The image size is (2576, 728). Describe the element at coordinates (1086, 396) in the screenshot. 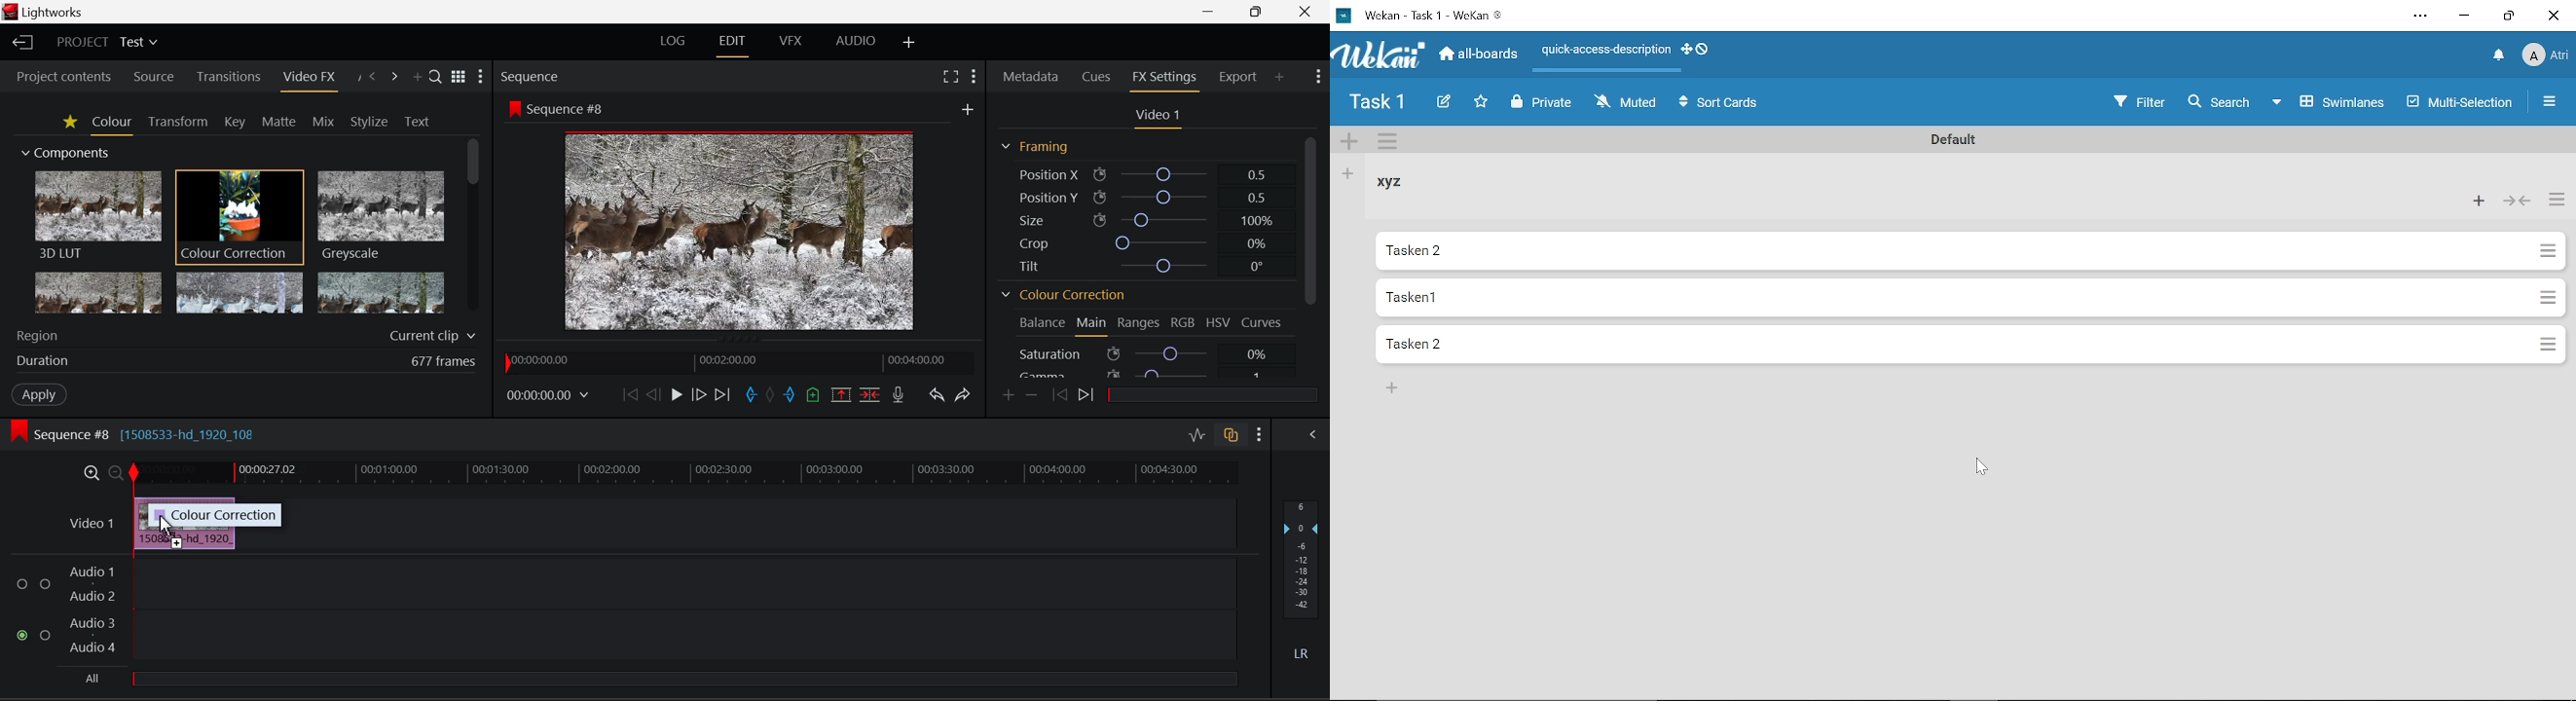

I see `Next keyframe` at that location.